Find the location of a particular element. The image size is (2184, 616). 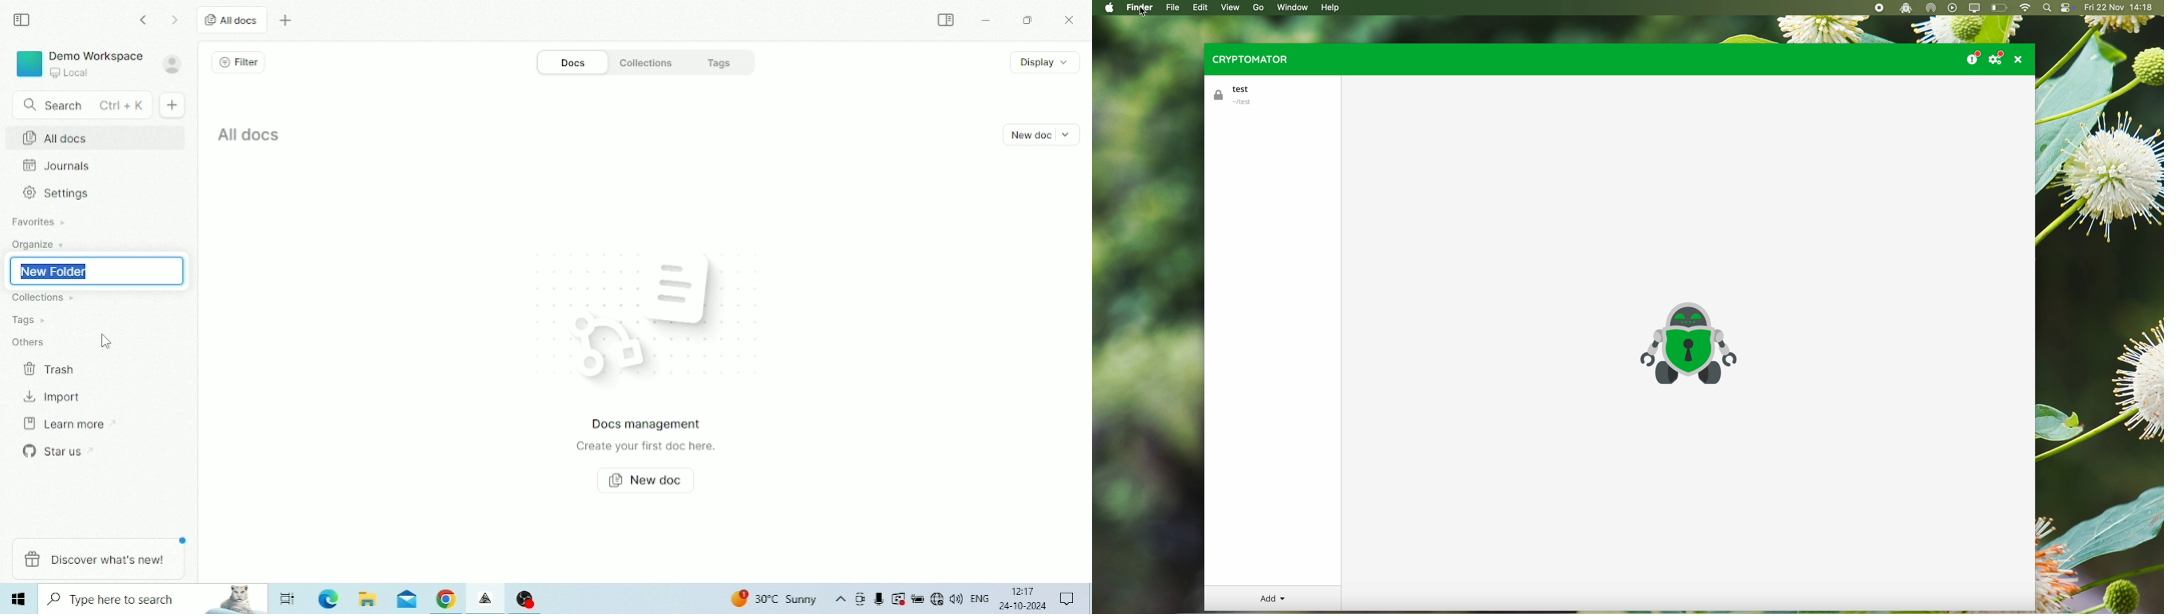

test vault is located at coordinates (1239, 95).